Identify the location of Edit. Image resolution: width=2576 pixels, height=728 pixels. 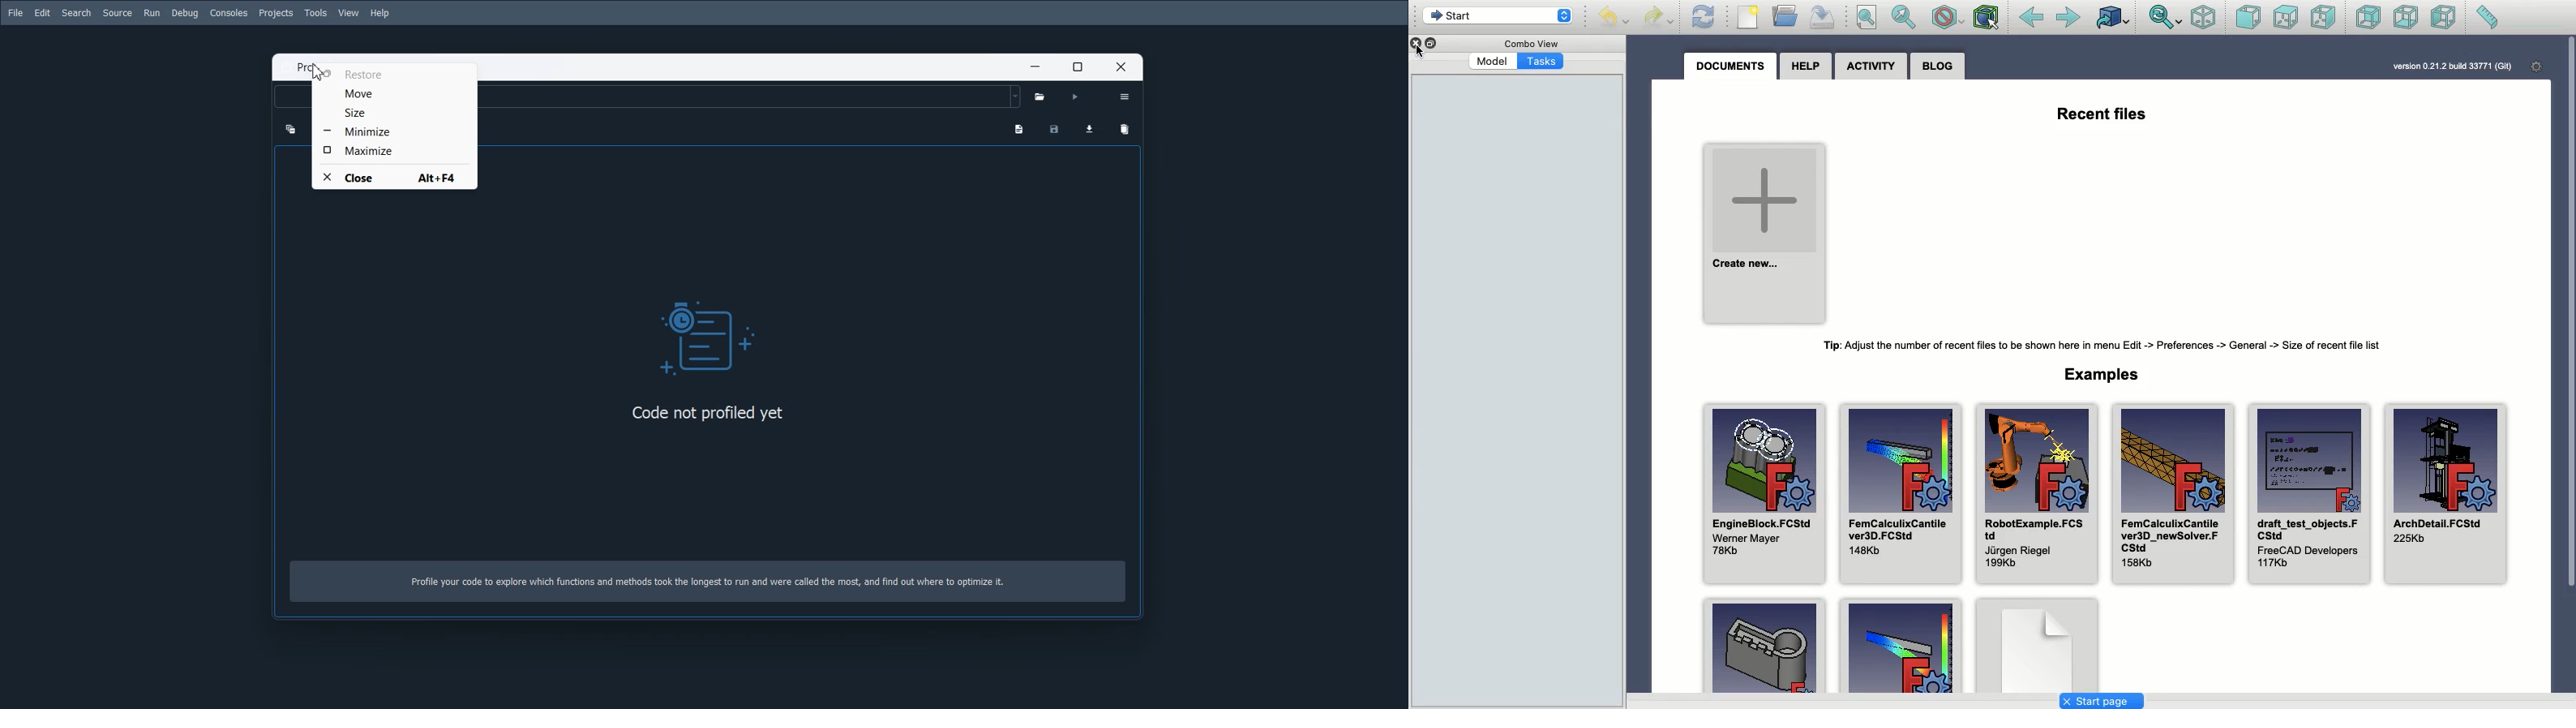
(43, 12).